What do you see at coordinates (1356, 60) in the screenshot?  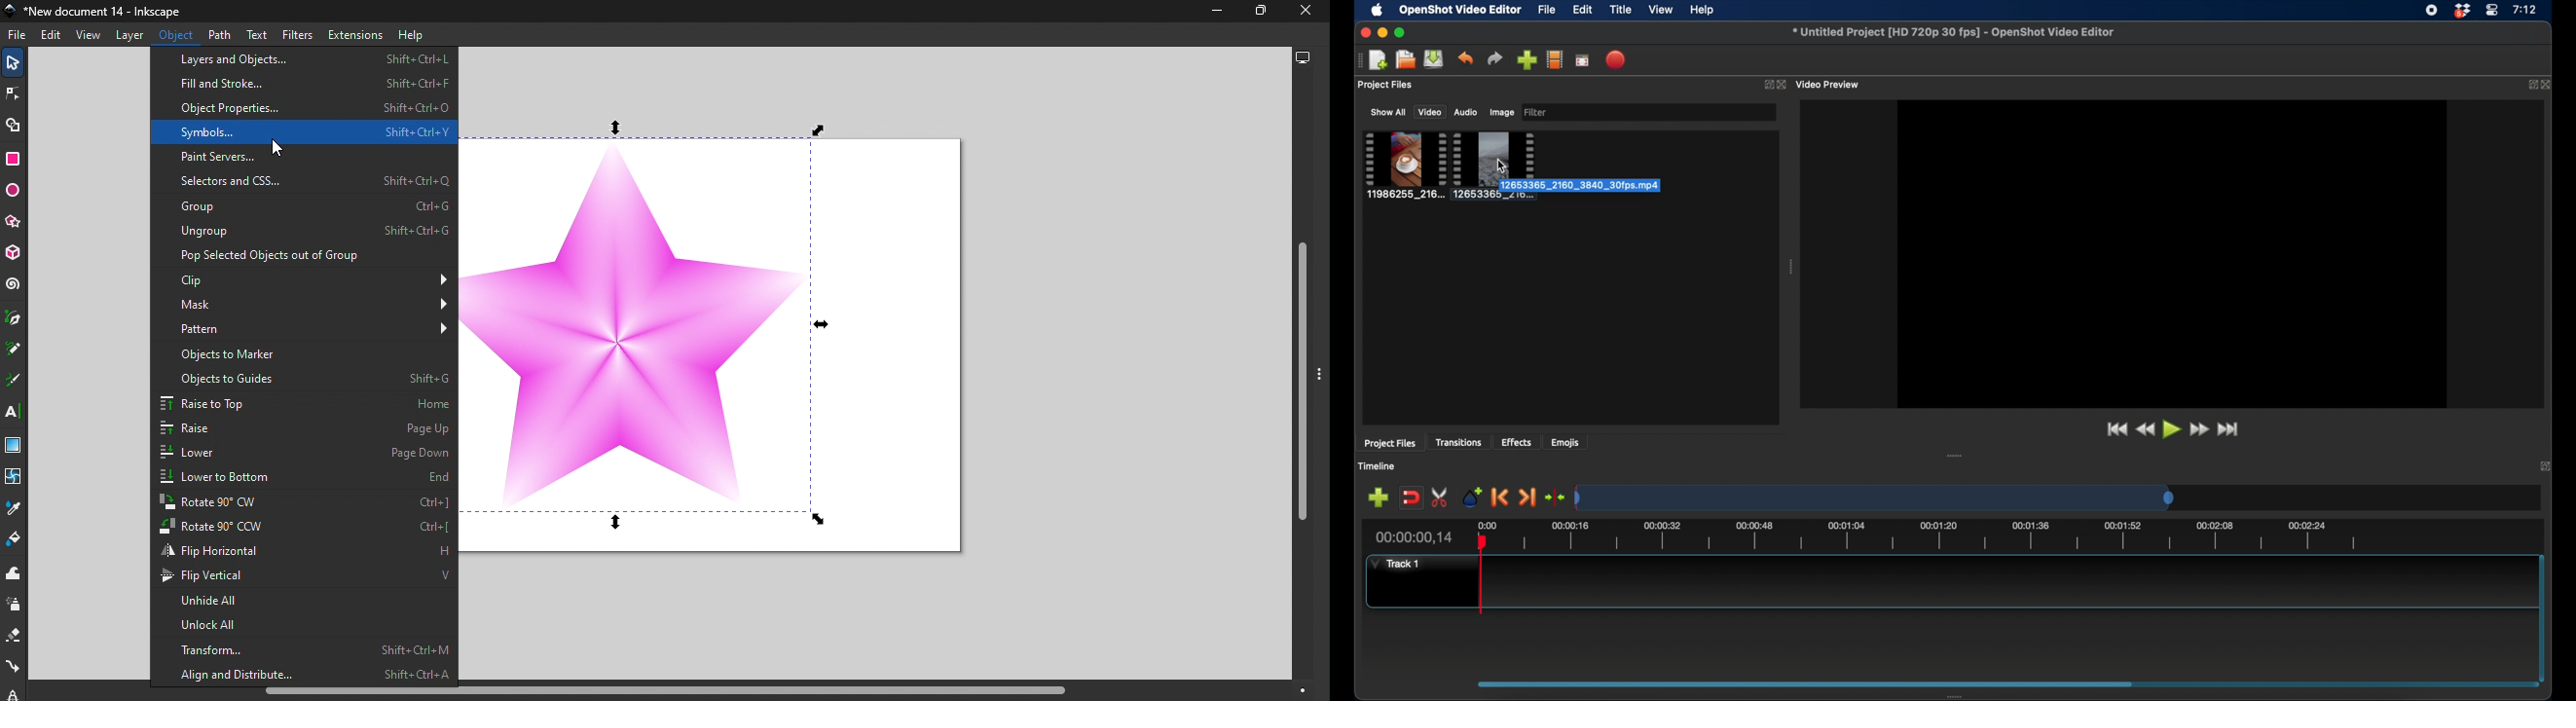 I see `drag handle` at bounding box center [1356, 60].